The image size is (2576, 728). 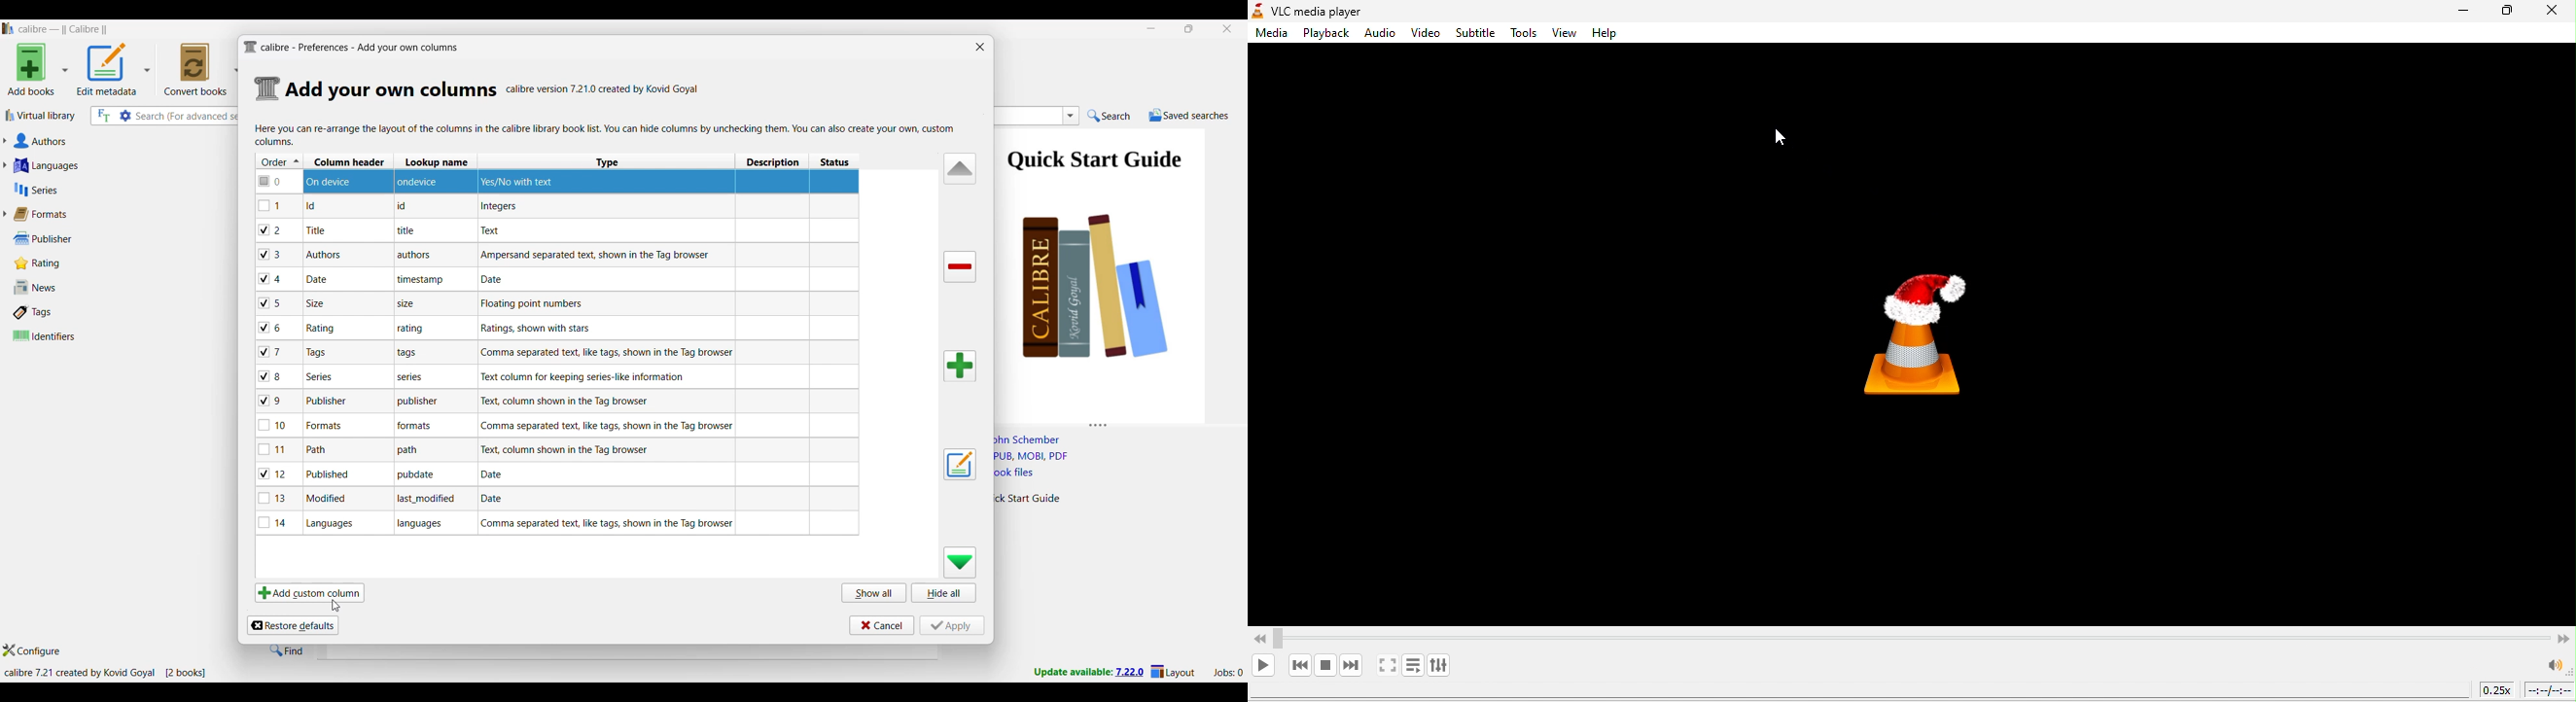 I want to click on note, so click(x=415, y=476).